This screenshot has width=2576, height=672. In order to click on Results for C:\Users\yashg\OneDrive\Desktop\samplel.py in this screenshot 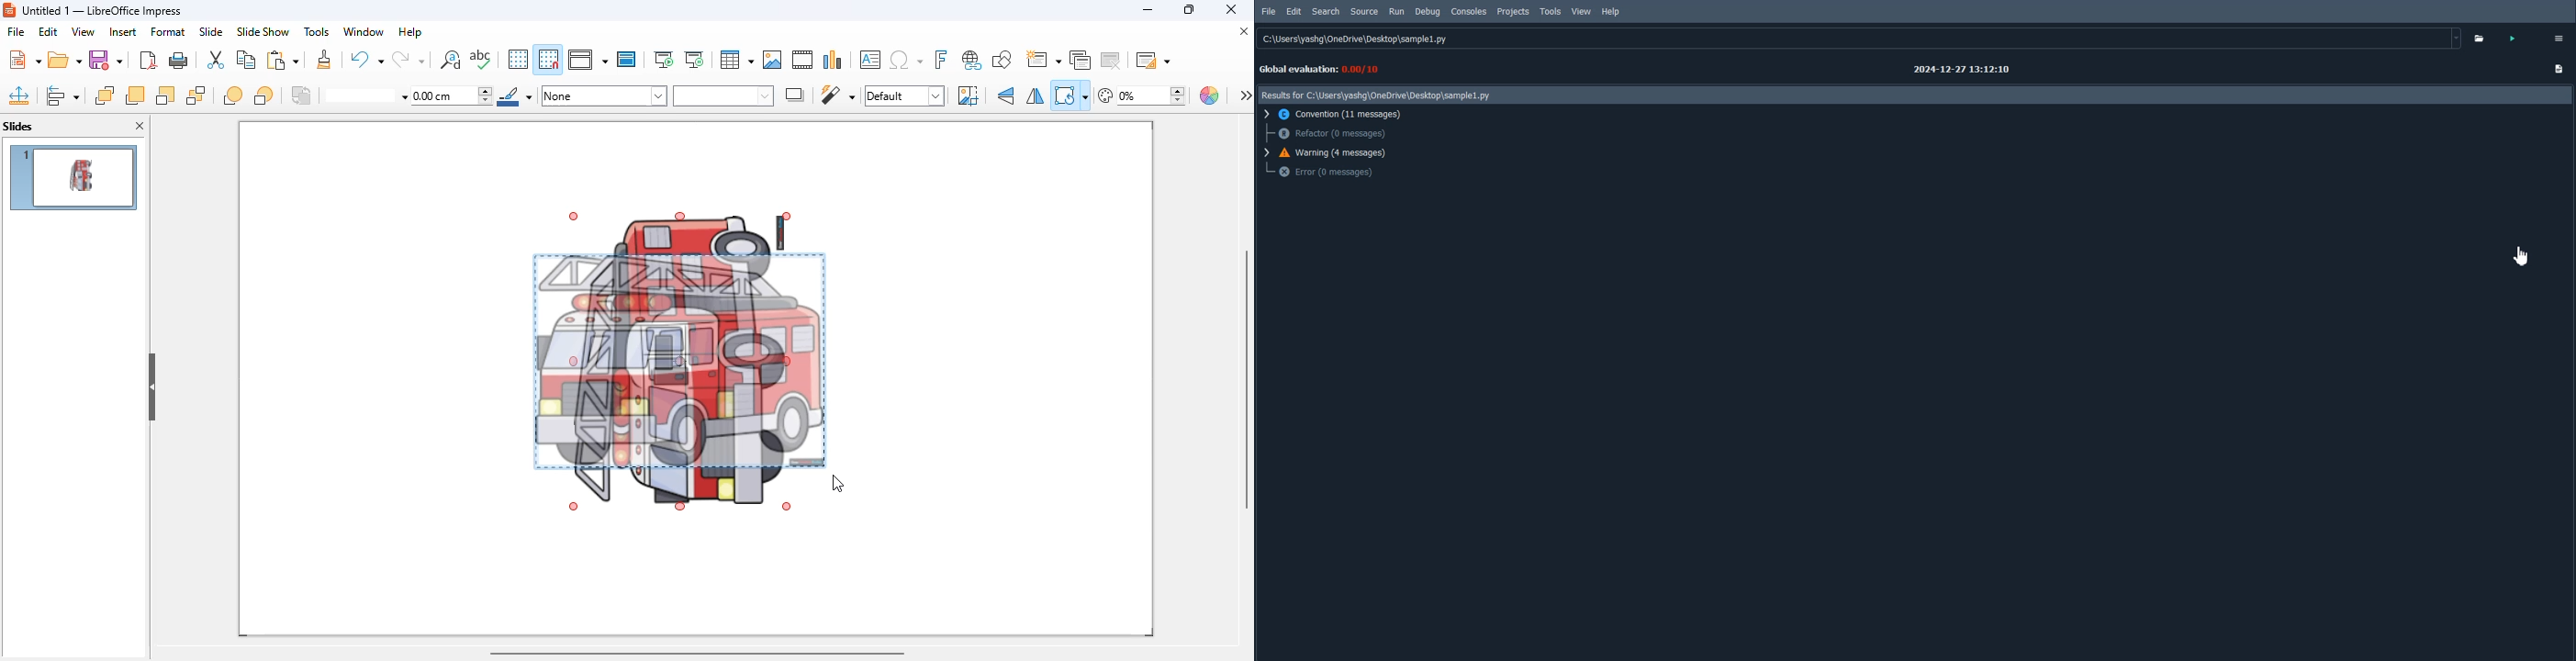, I will do `click(1378, 96)`.